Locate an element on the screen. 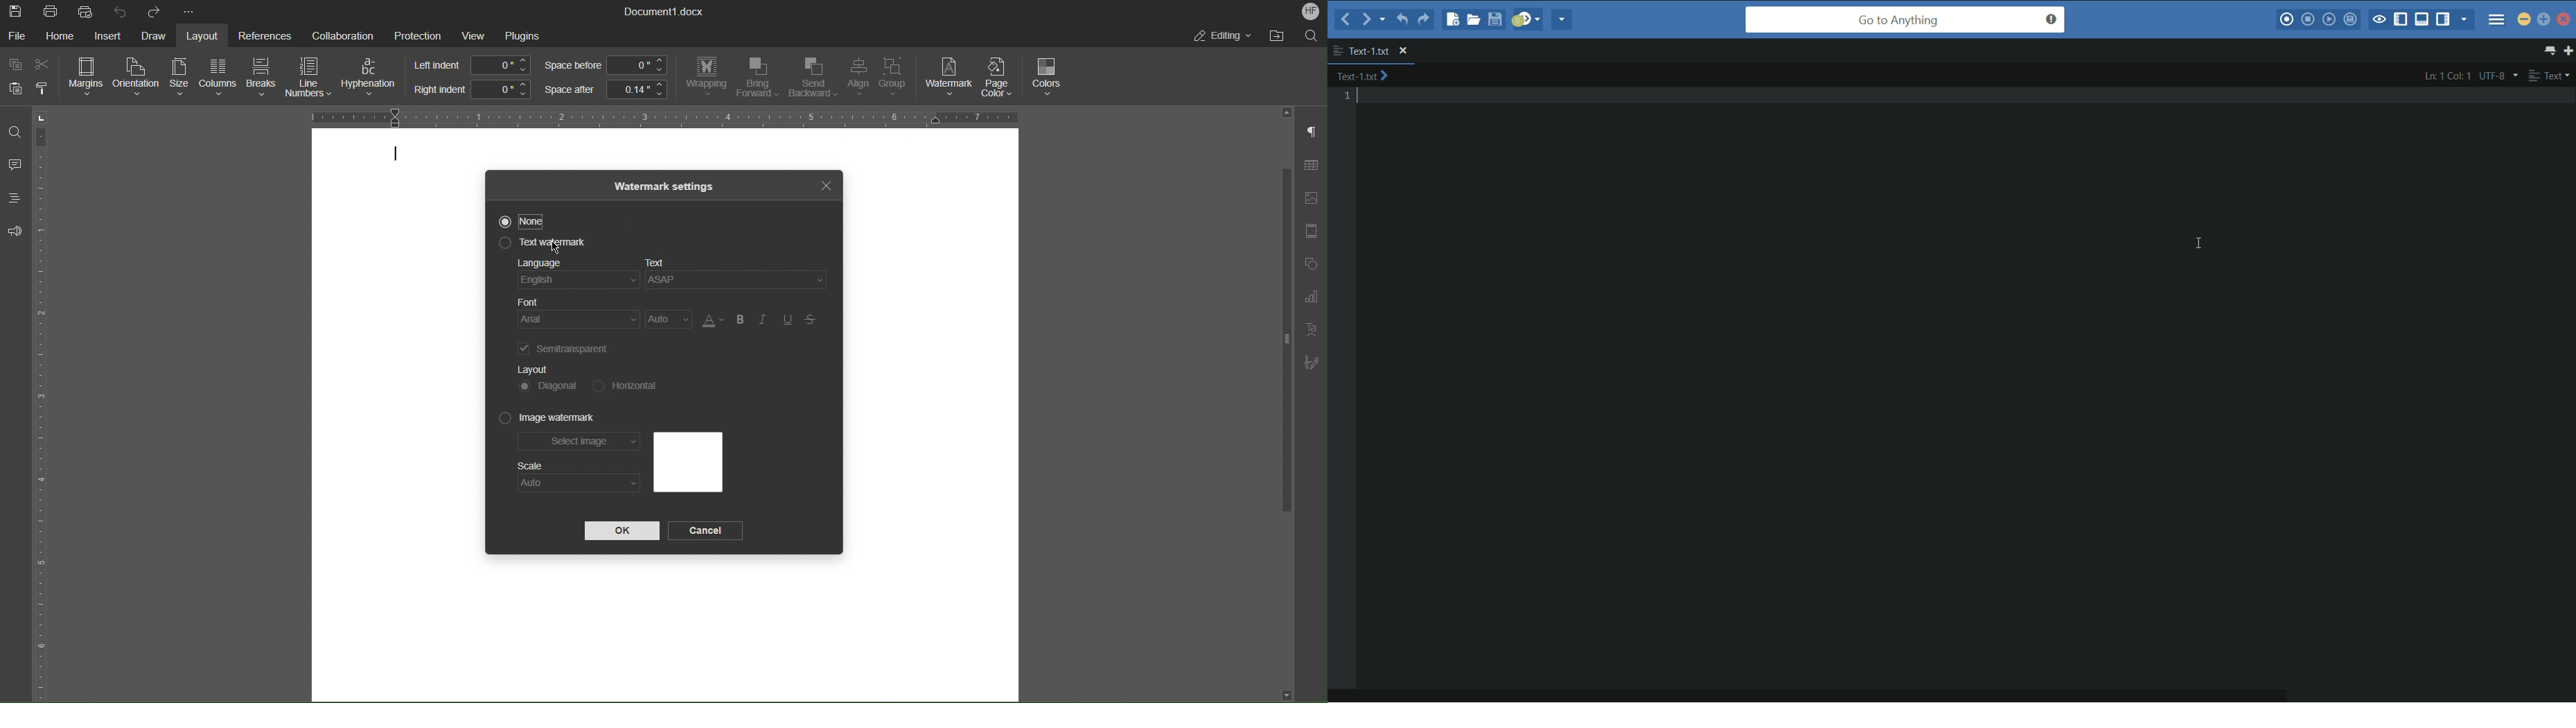 The height and width of the screenshot is (728, 2576). Headings is located at coordinates (14, 198).